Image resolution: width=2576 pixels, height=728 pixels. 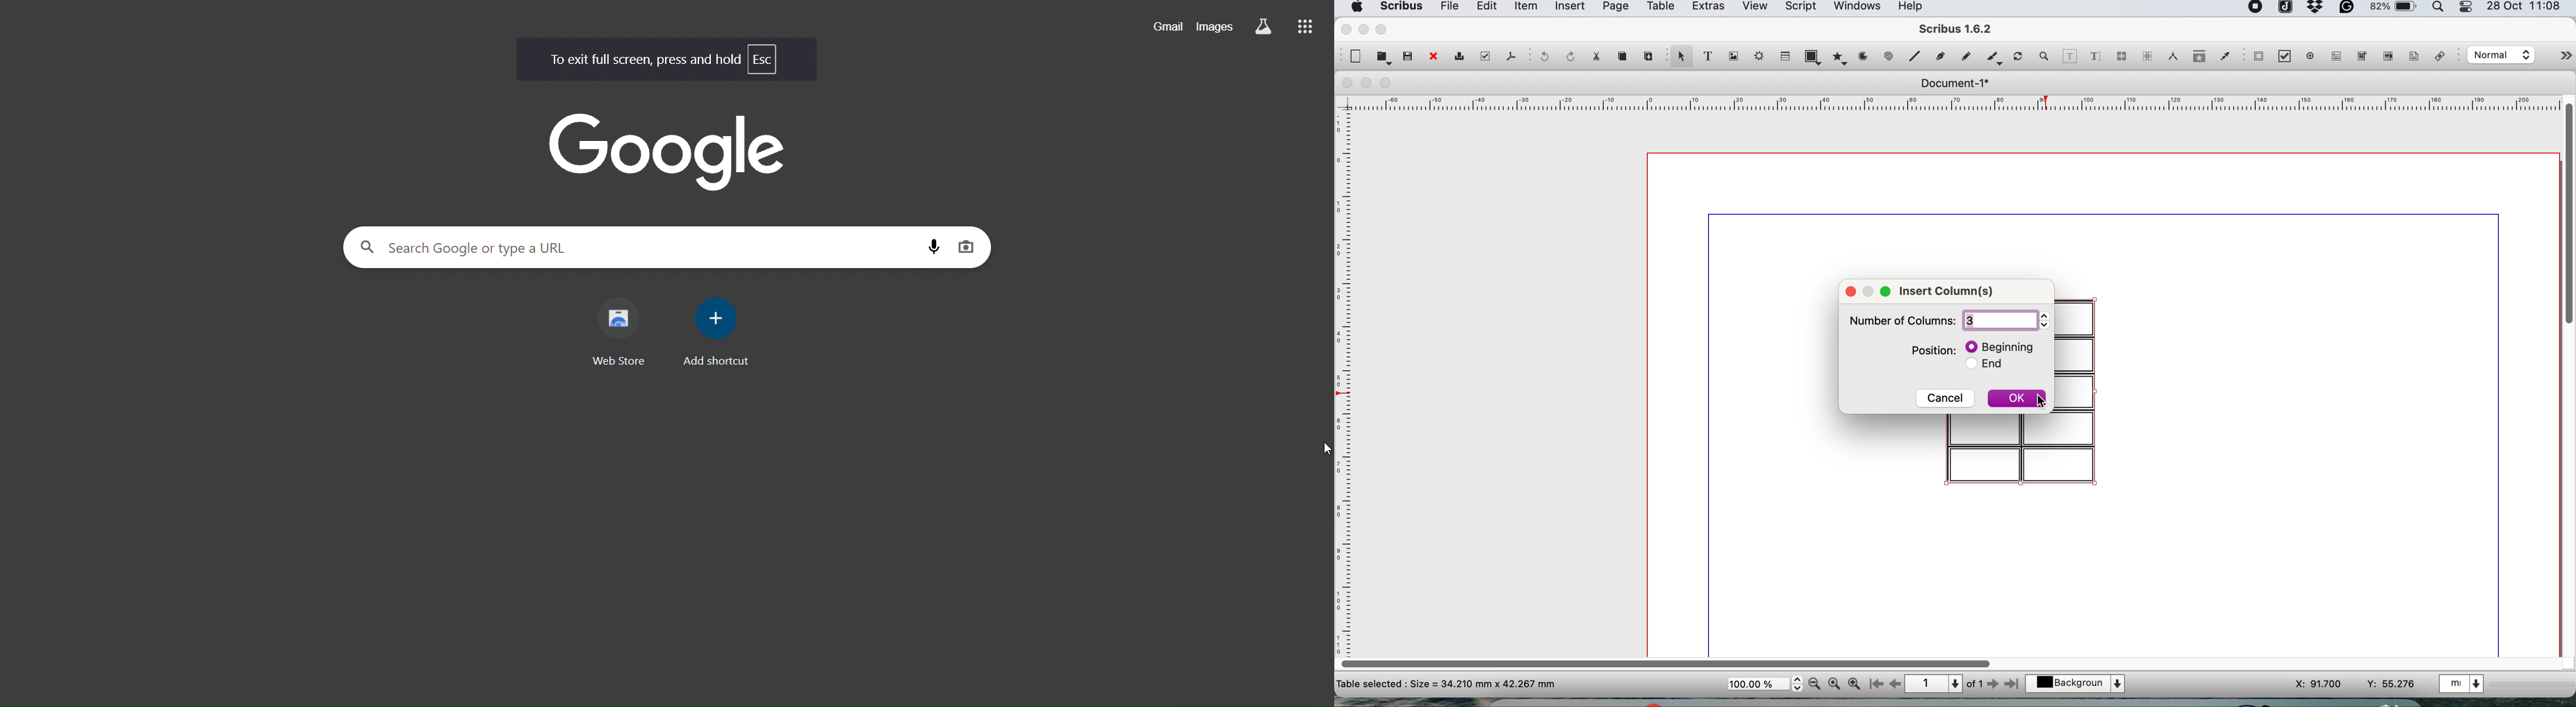 What do you see at coordinates (2335, 56) in the screenshot?
I see `pdf text field` at bounding box center [2335, 56].